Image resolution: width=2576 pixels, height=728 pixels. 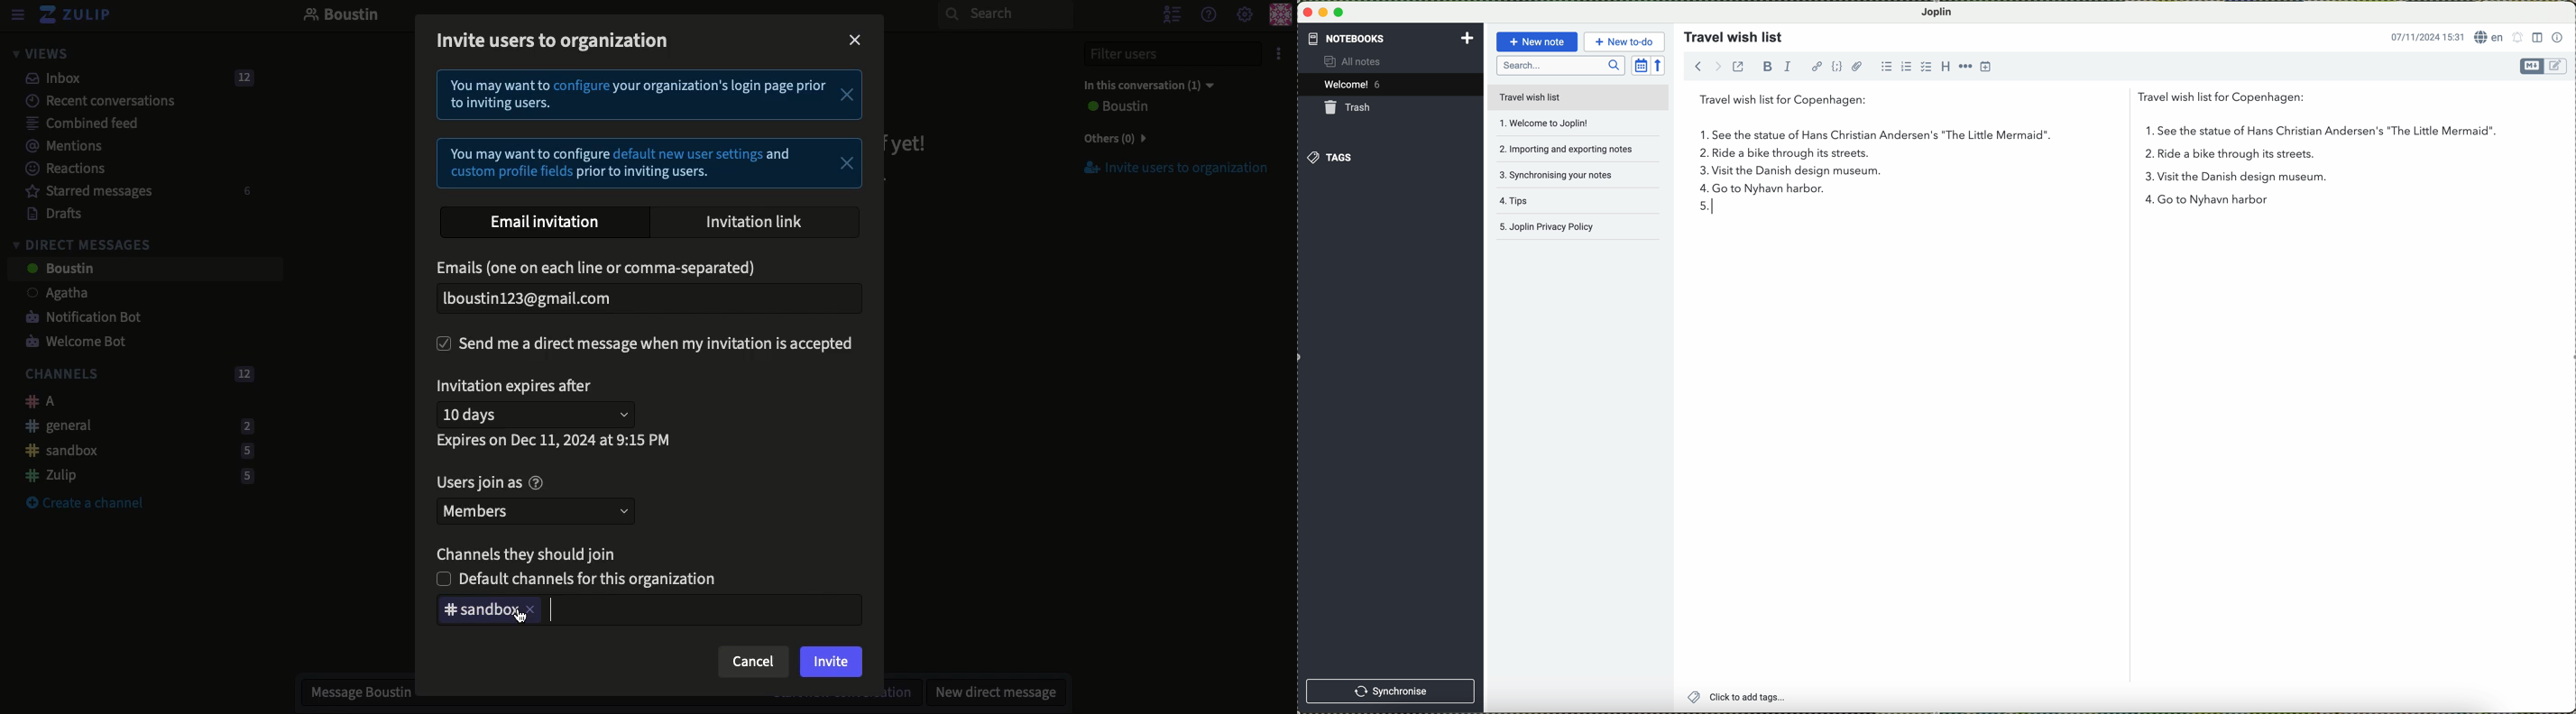 I want to click on visit the Danish design museum., so click(x=2008, y=173).